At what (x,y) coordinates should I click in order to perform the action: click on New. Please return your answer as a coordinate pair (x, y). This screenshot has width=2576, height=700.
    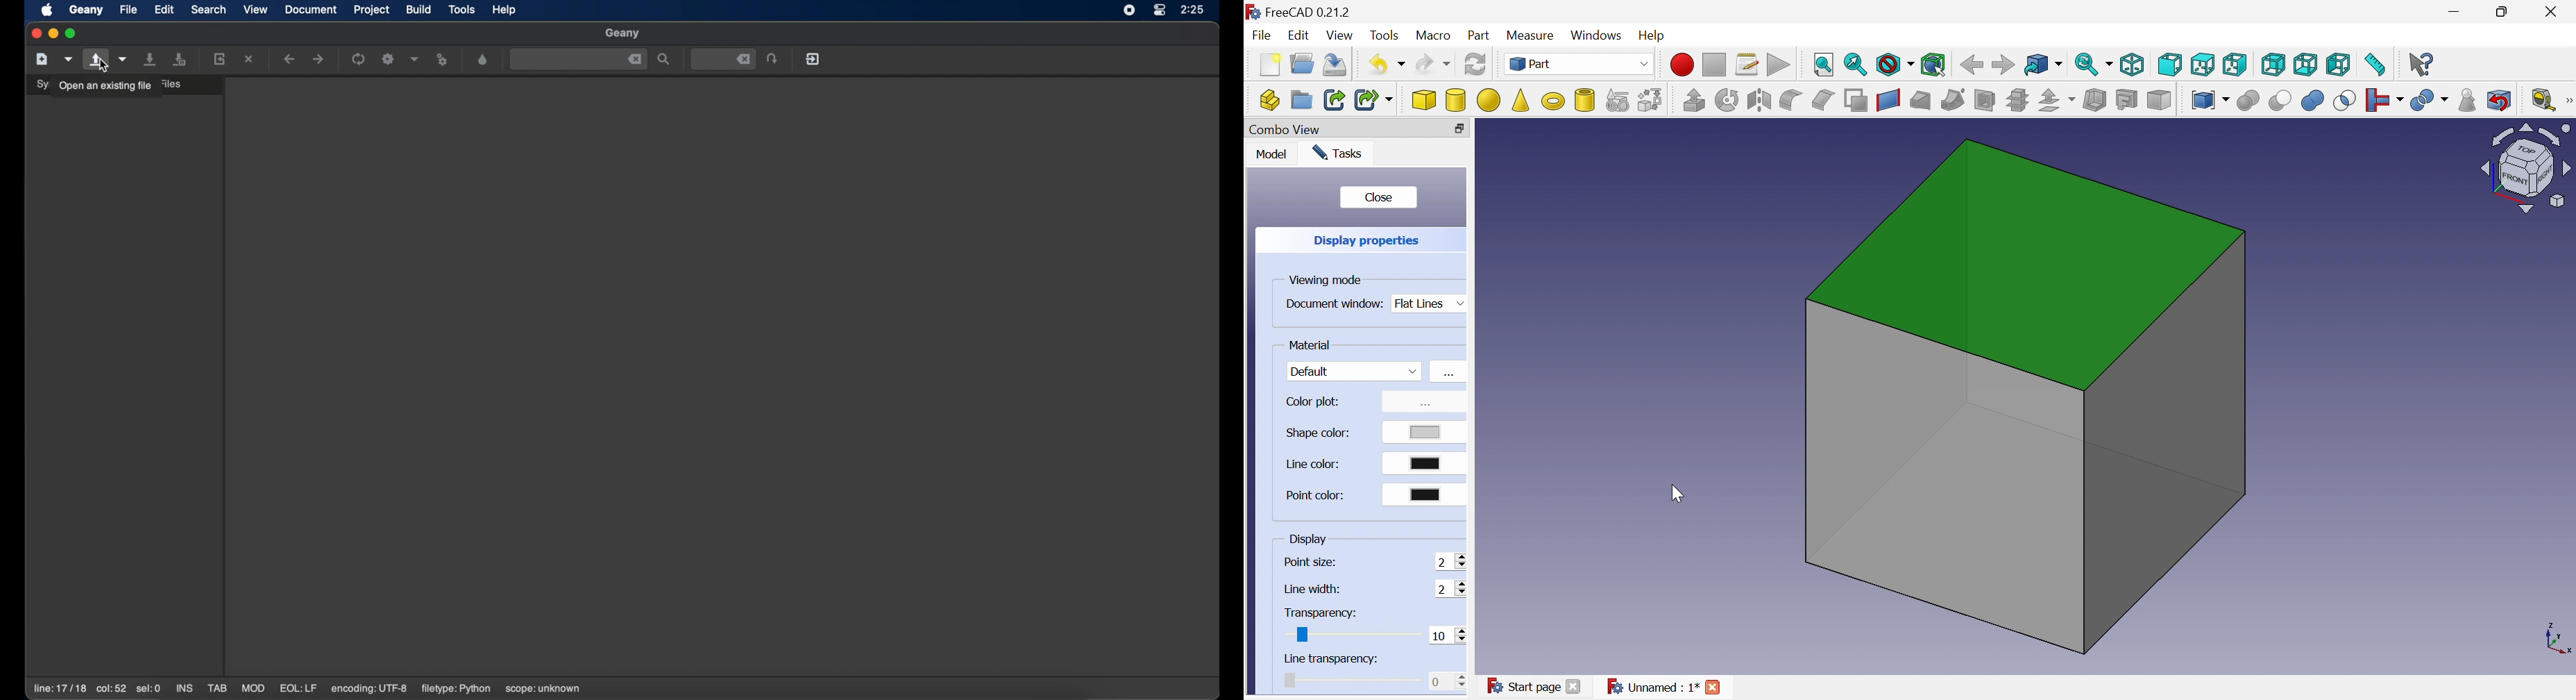
    Looking at the image, I should click on (1271, 65).